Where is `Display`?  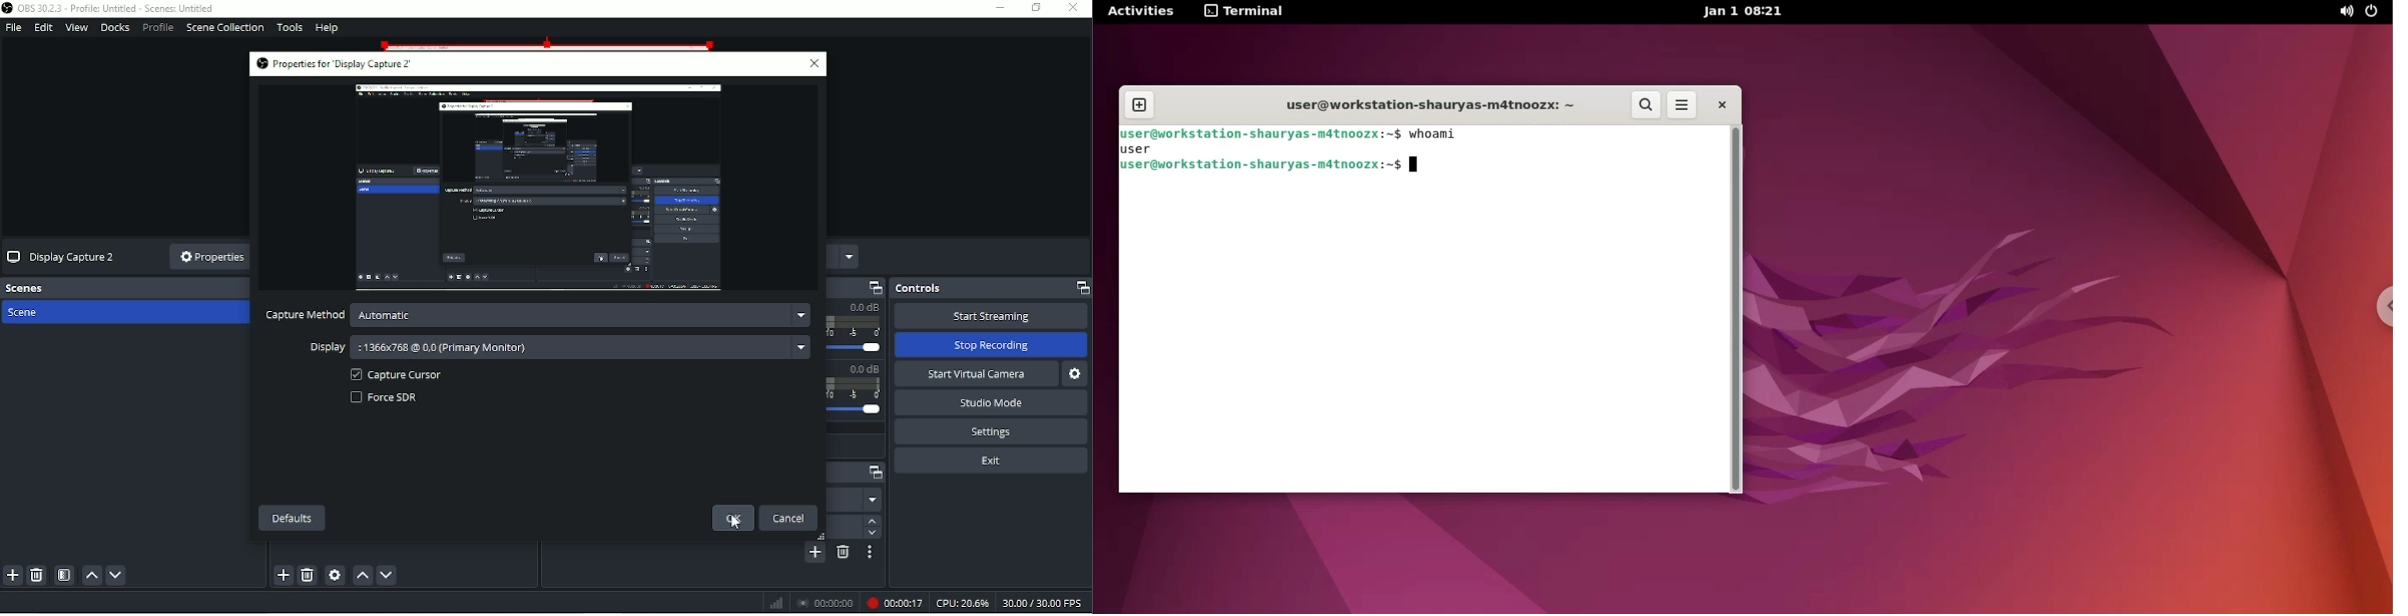 Display is located at coordinates (321, 347).